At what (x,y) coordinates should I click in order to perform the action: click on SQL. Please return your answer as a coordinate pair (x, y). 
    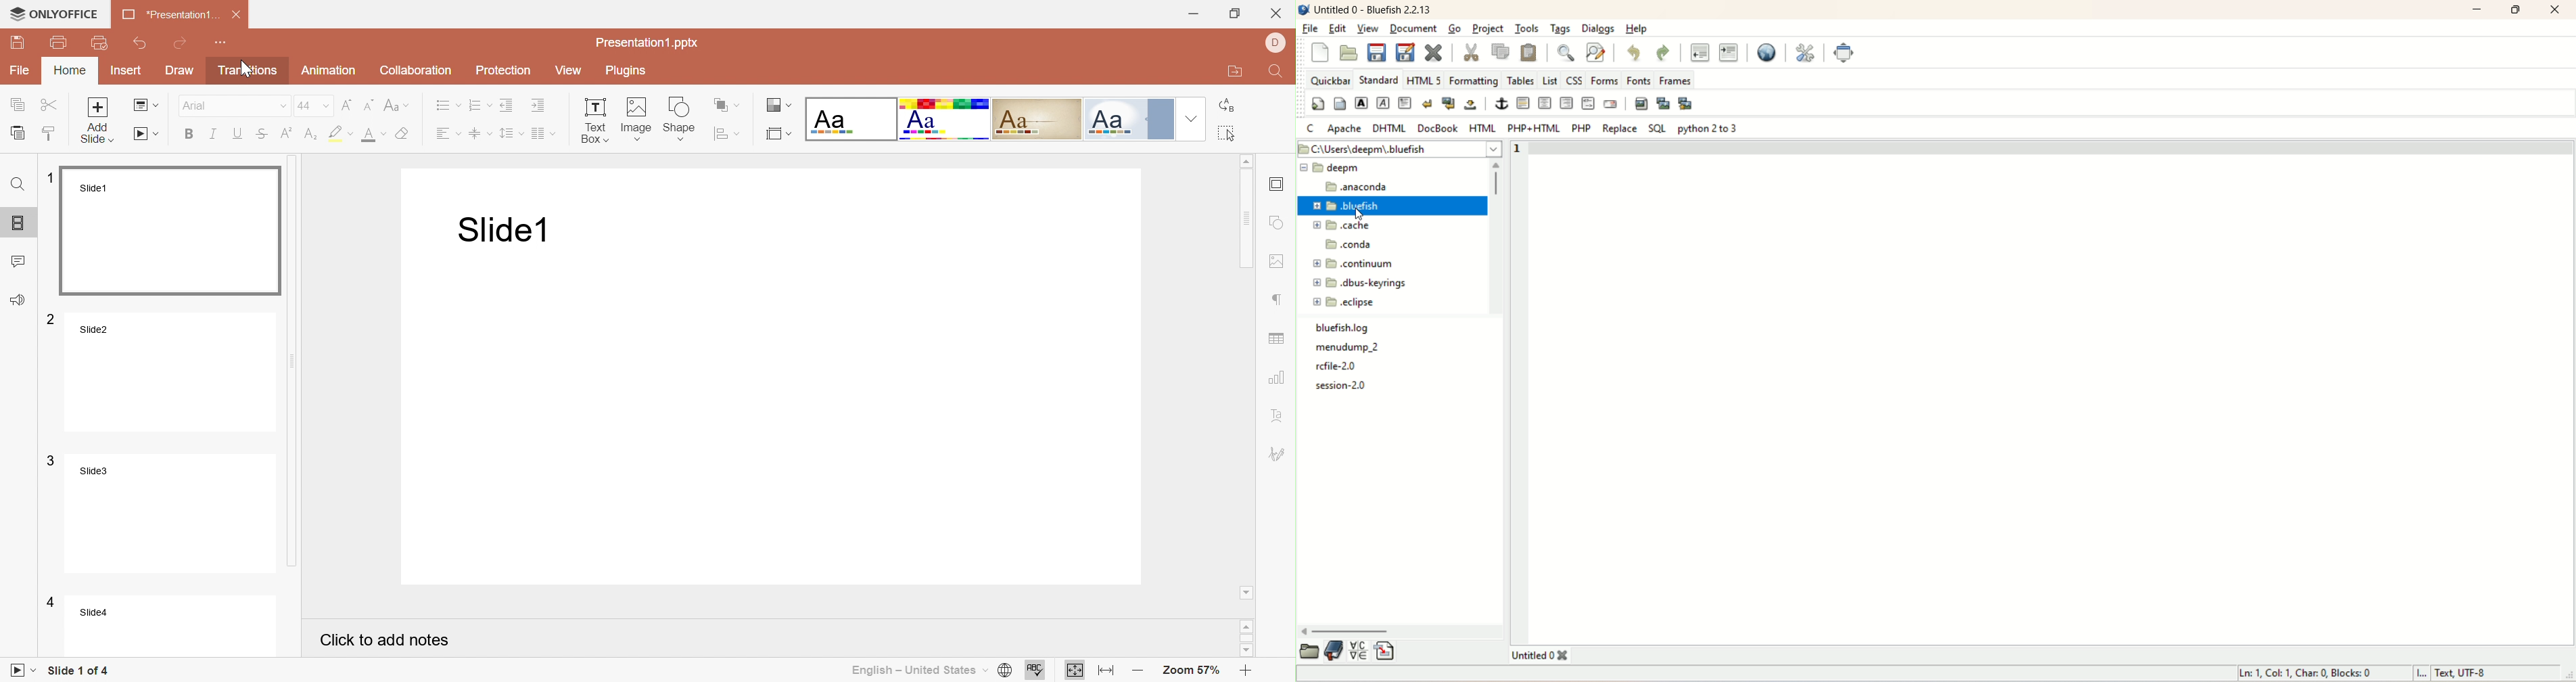
    Looking at the image, I should click on (1657, 128).